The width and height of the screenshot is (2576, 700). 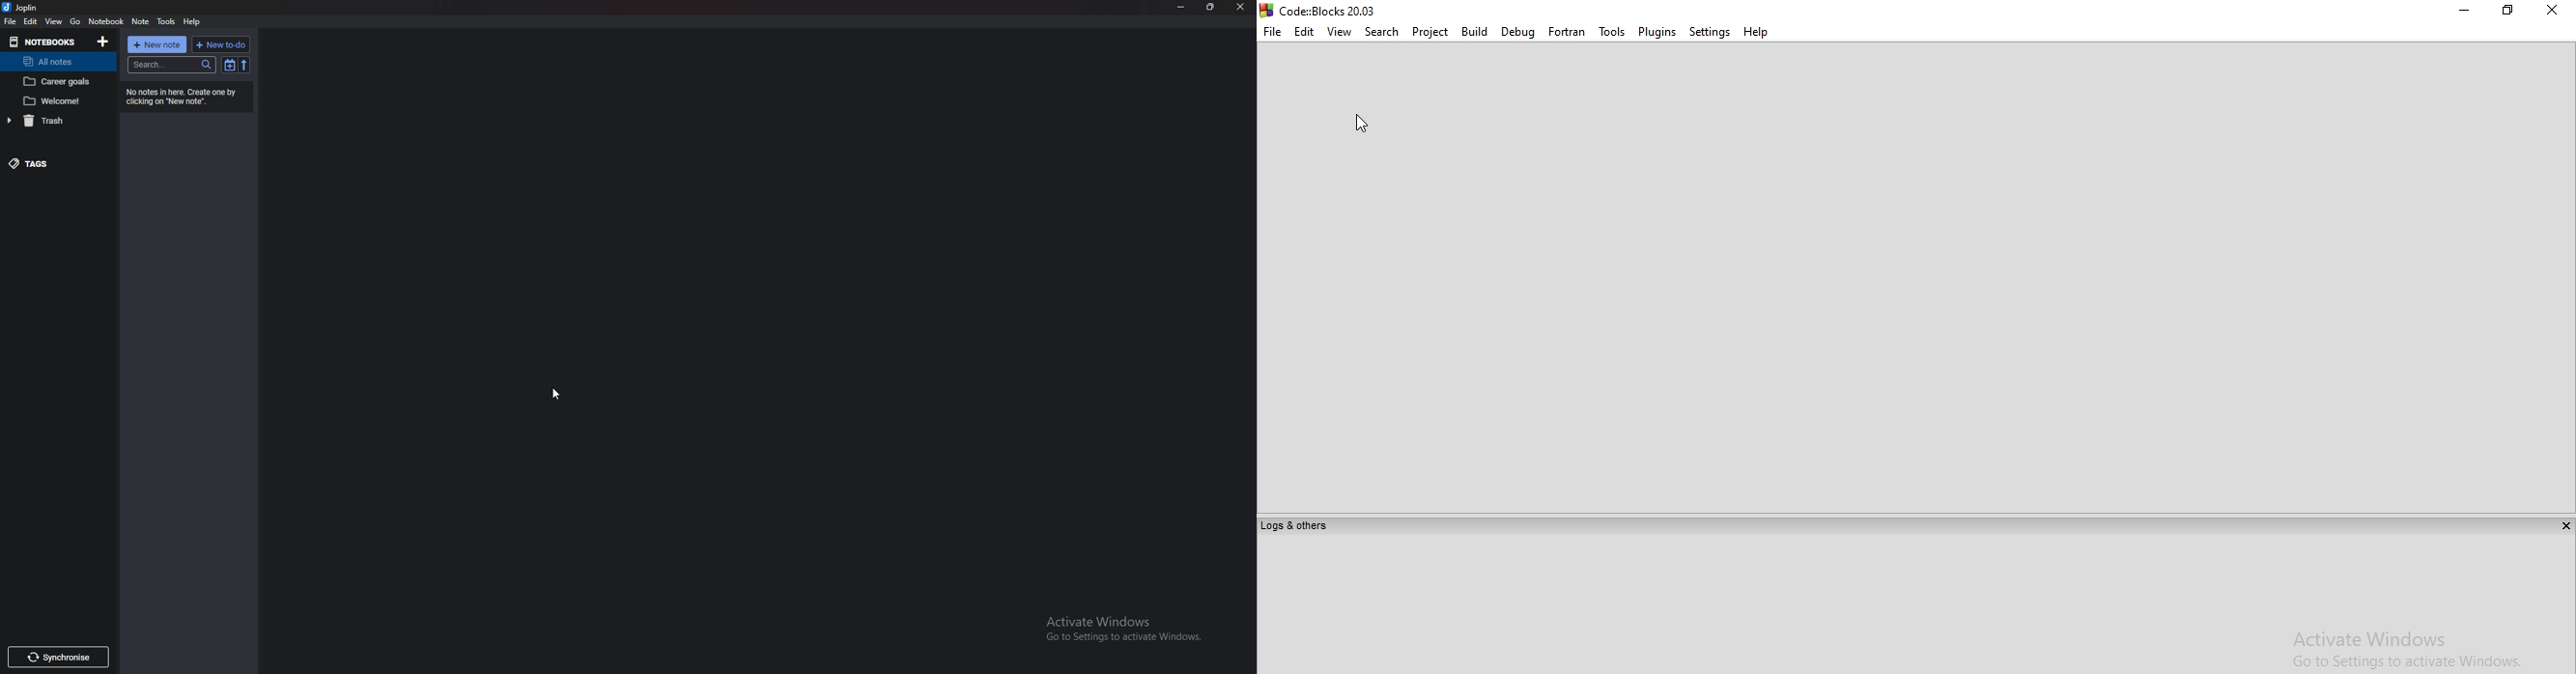 I want to click on go, so click(x=75, y=22).